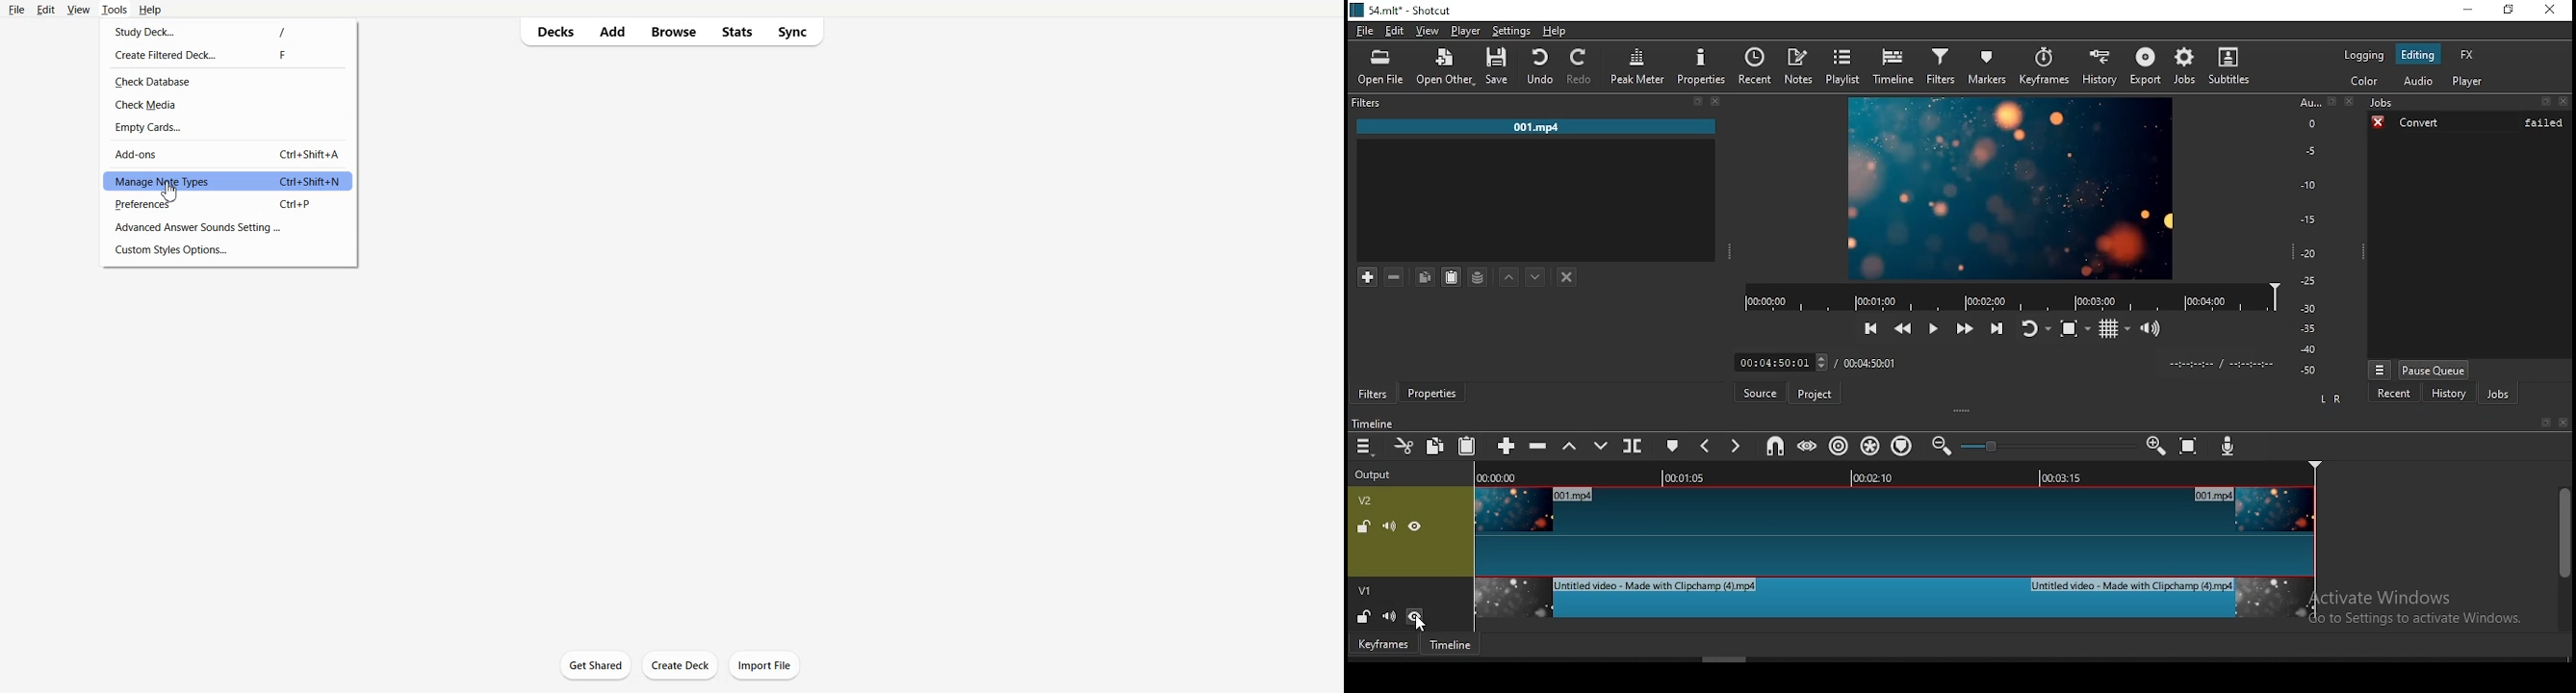  I want to click on edit, so click(1395, 31).